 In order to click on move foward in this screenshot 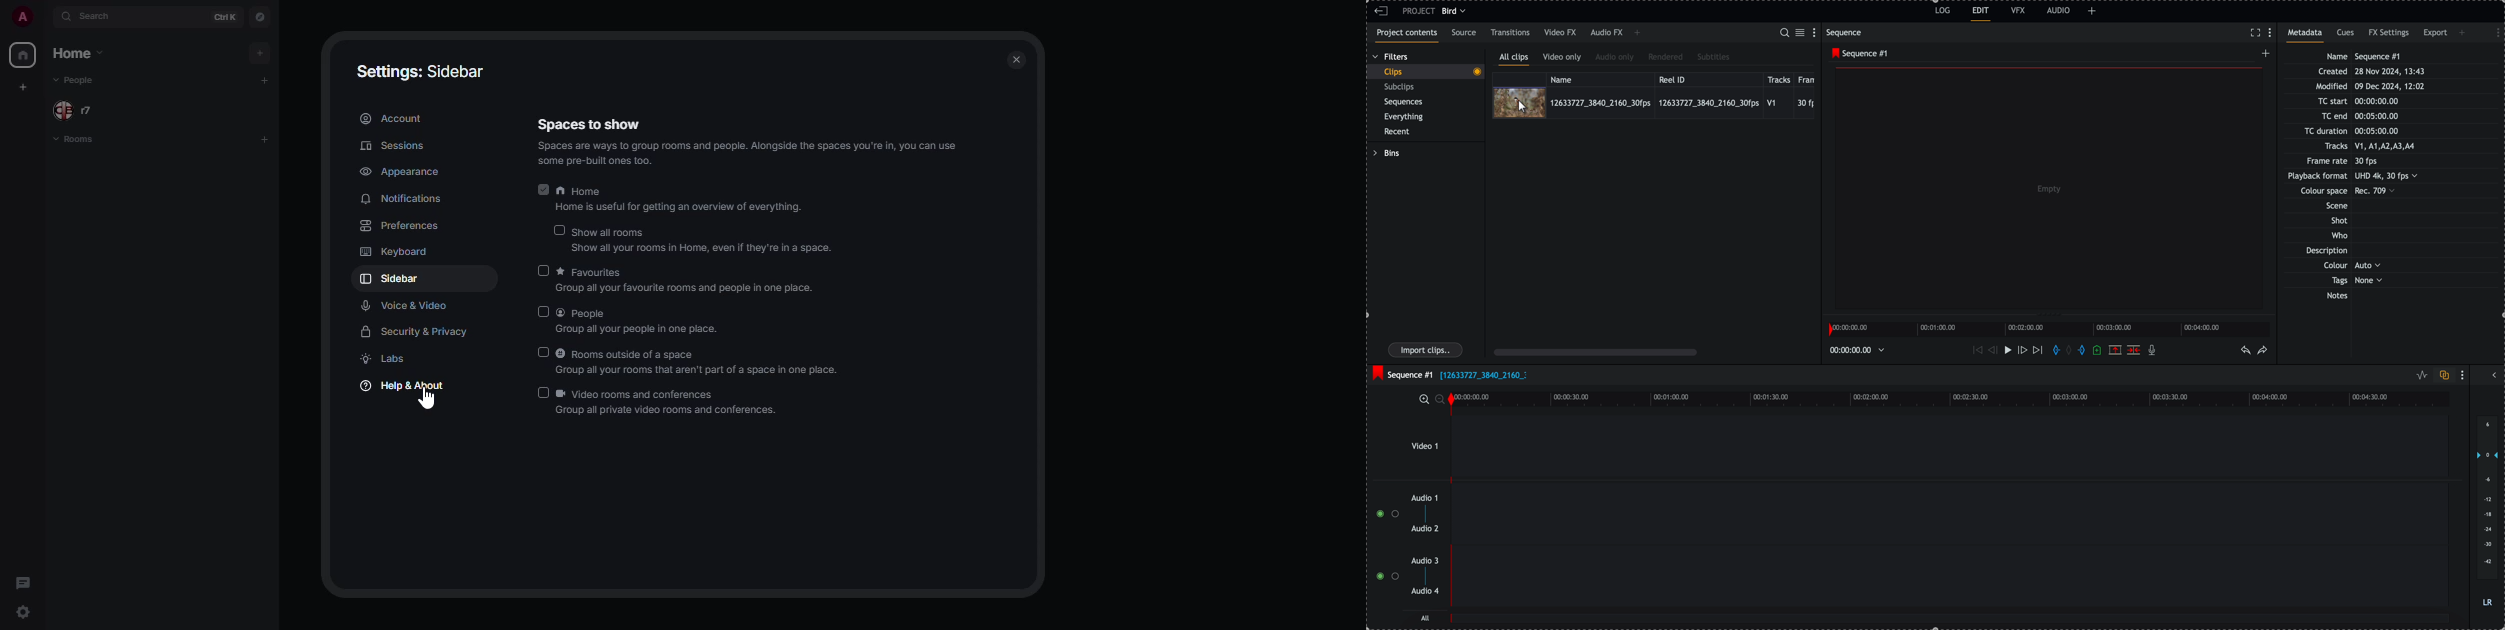, I will do `click(2037, 352)`.